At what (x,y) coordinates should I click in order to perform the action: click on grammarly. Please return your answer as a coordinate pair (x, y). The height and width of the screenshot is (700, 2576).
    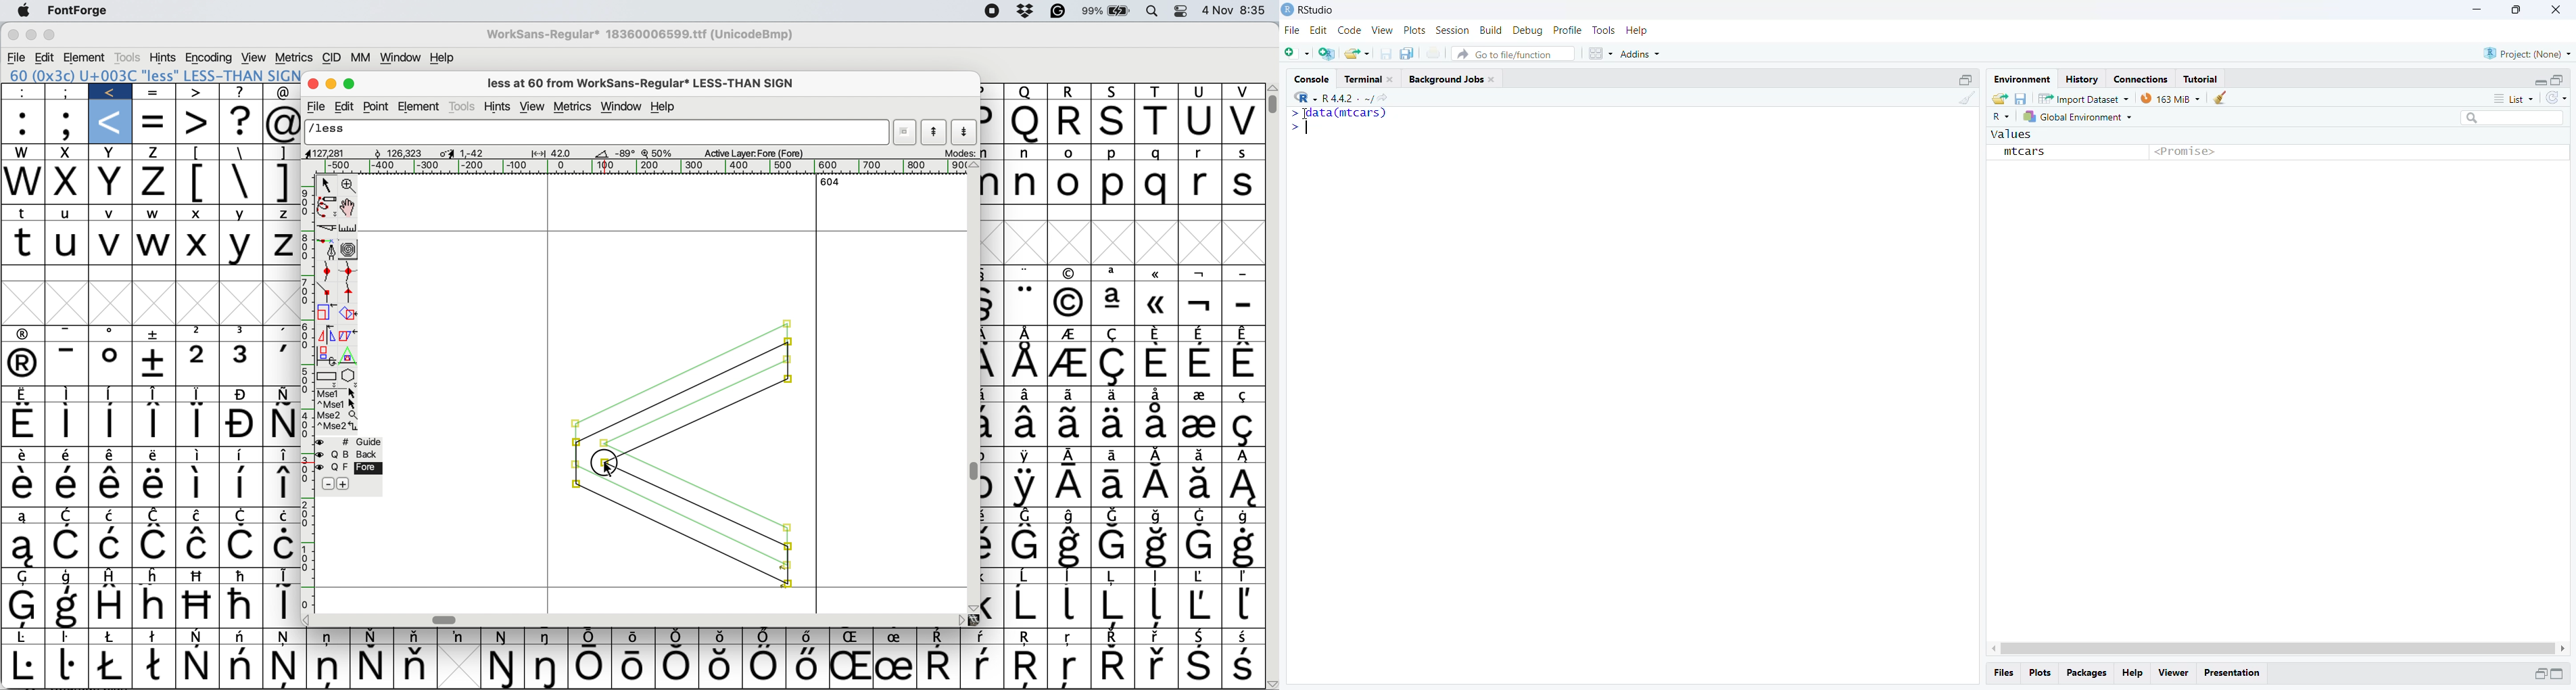
    Looking at the image, I should click on (1057, 11).